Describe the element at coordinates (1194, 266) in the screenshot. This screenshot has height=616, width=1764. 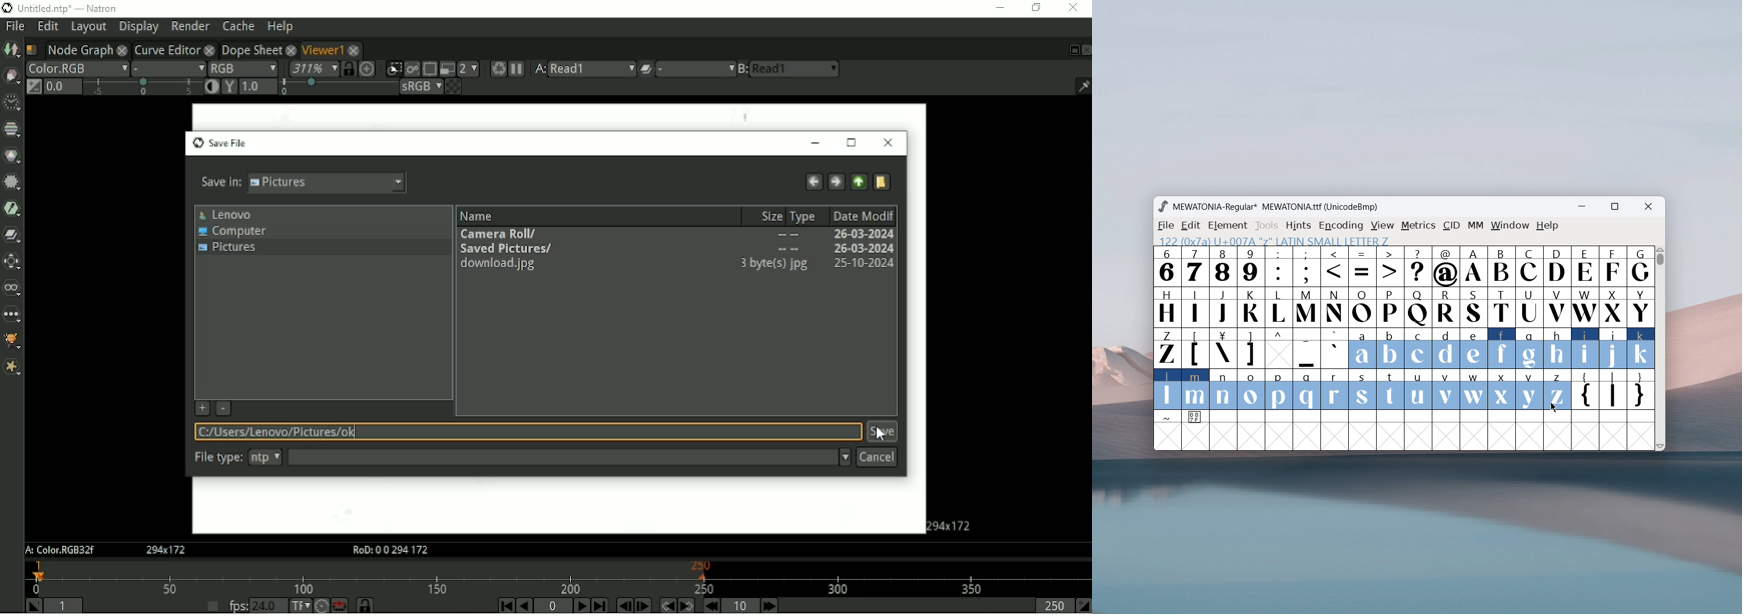
I see `7` at that location.